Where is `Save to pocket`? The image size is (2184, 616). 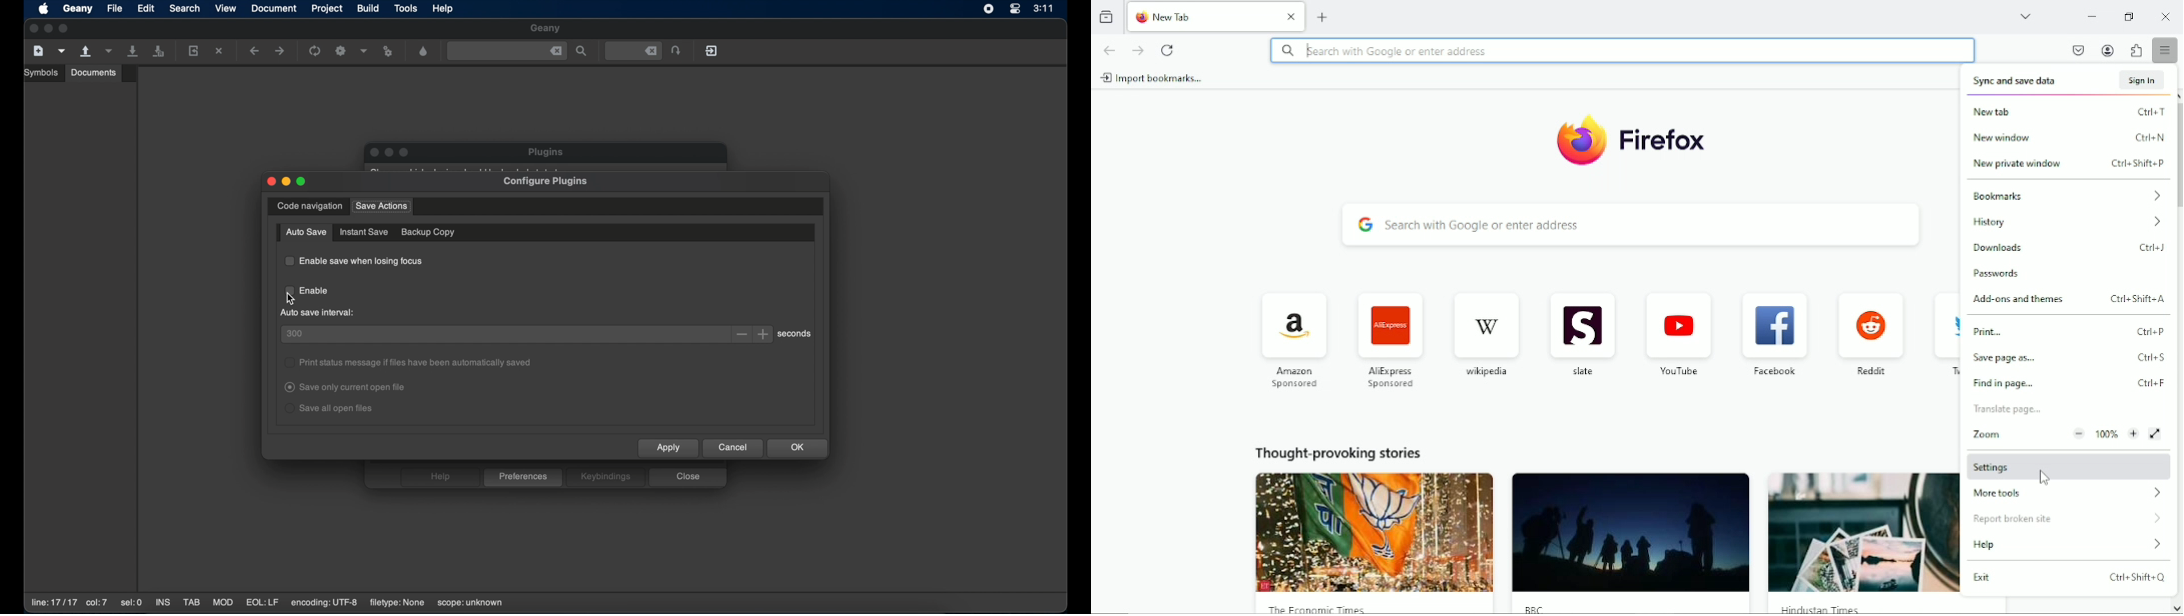 Save to pocket is located at coordinates (2078, 50).